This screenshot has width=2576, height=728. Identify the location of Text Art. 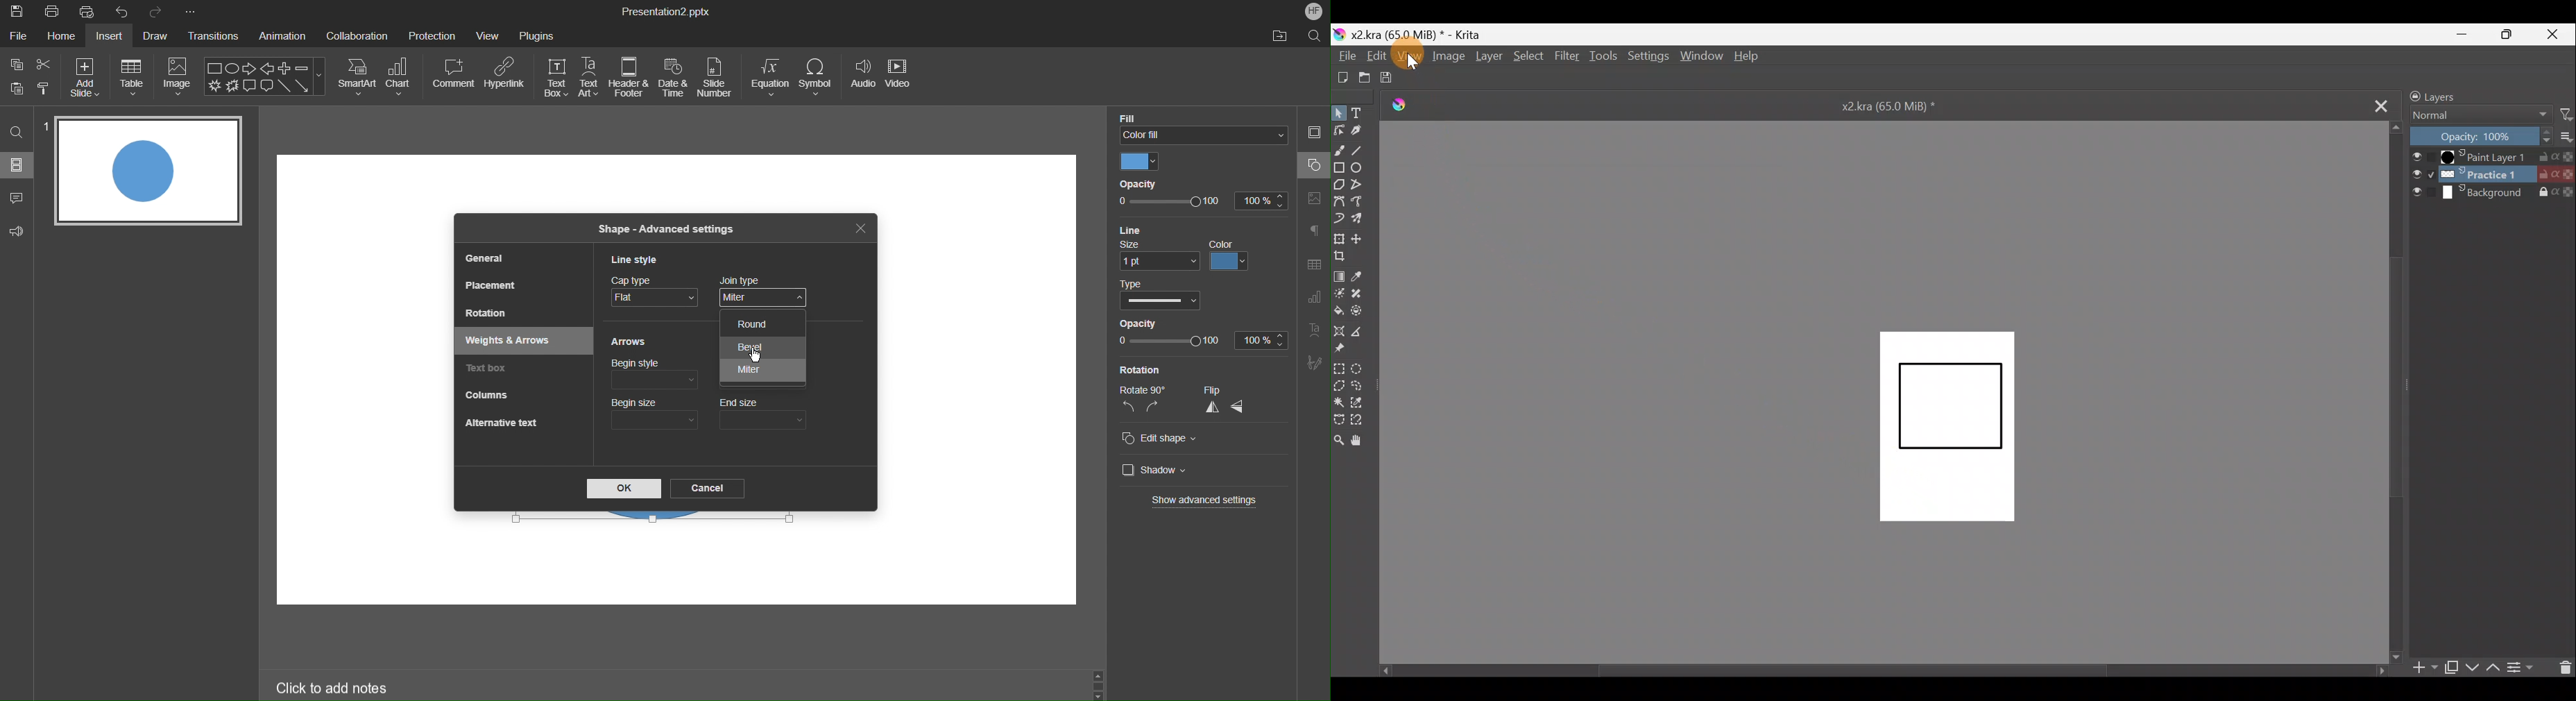
(590, 78).